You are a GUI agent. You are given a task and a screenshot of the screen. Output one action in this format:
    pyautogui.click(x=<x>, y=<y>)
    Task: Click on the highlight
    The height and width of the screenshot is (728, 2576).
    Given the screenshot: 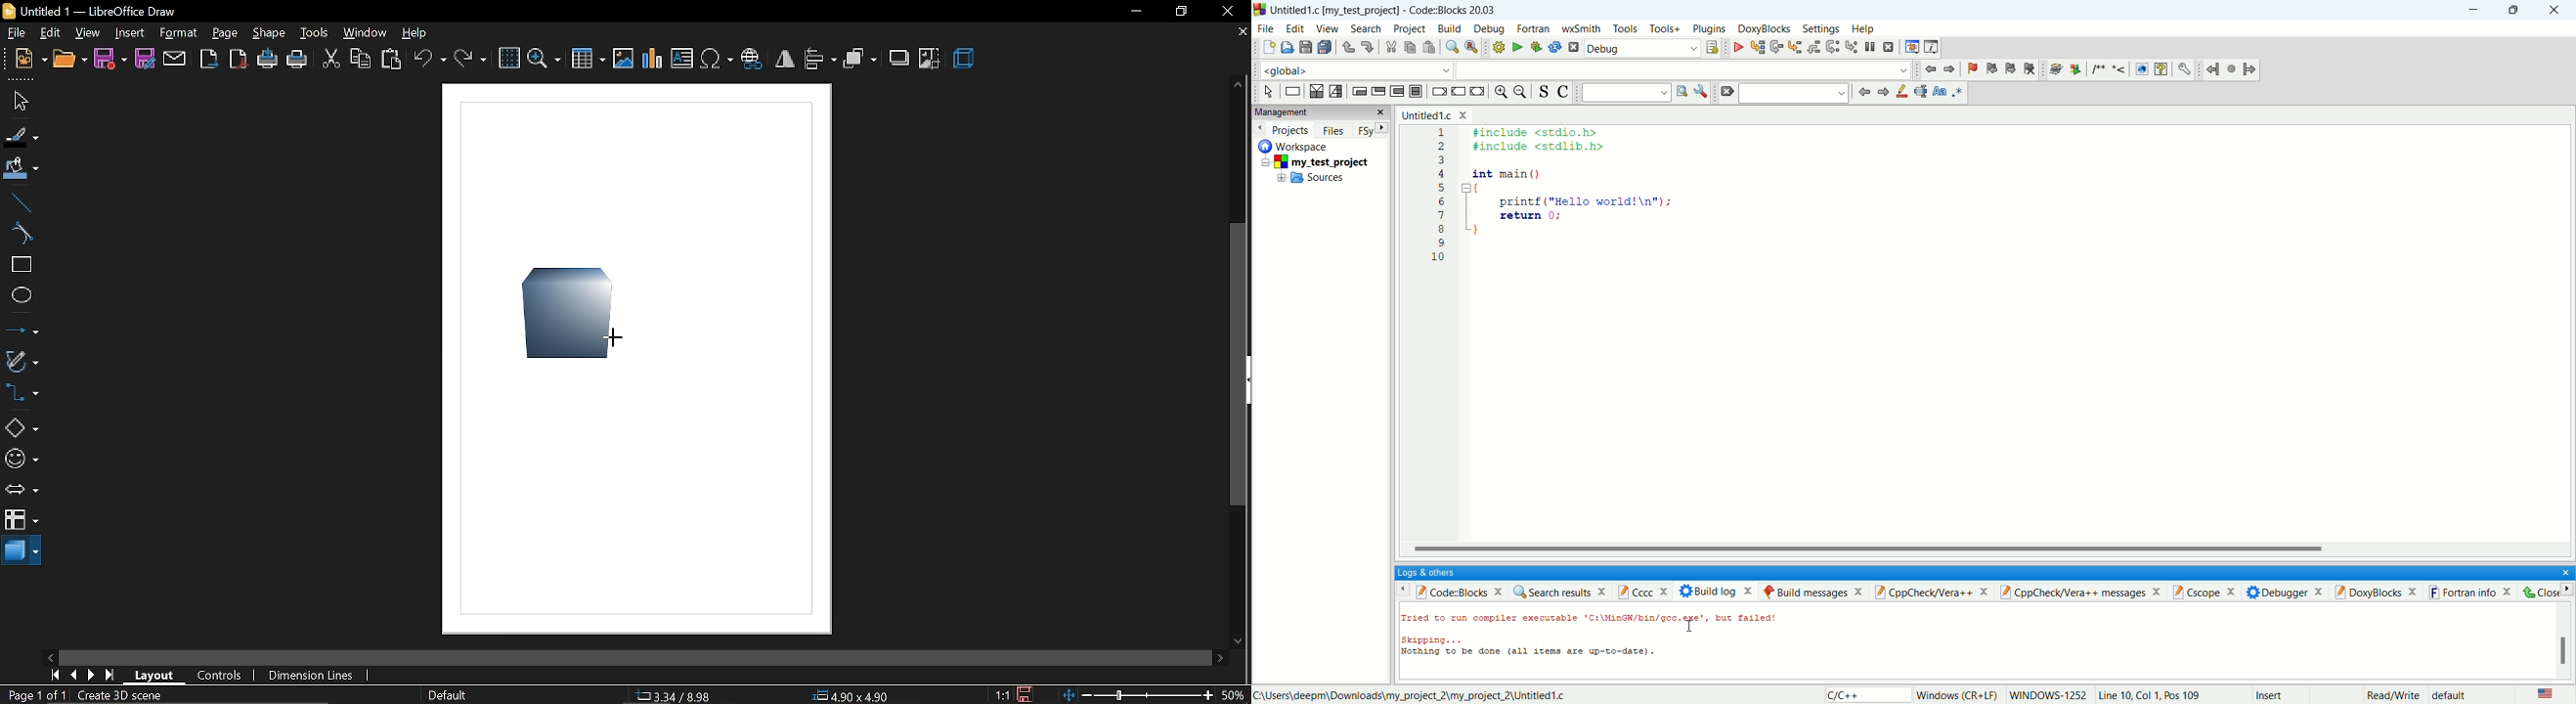 What is the action you would take?
    pyautogui.click(x=1903, y=92)
    